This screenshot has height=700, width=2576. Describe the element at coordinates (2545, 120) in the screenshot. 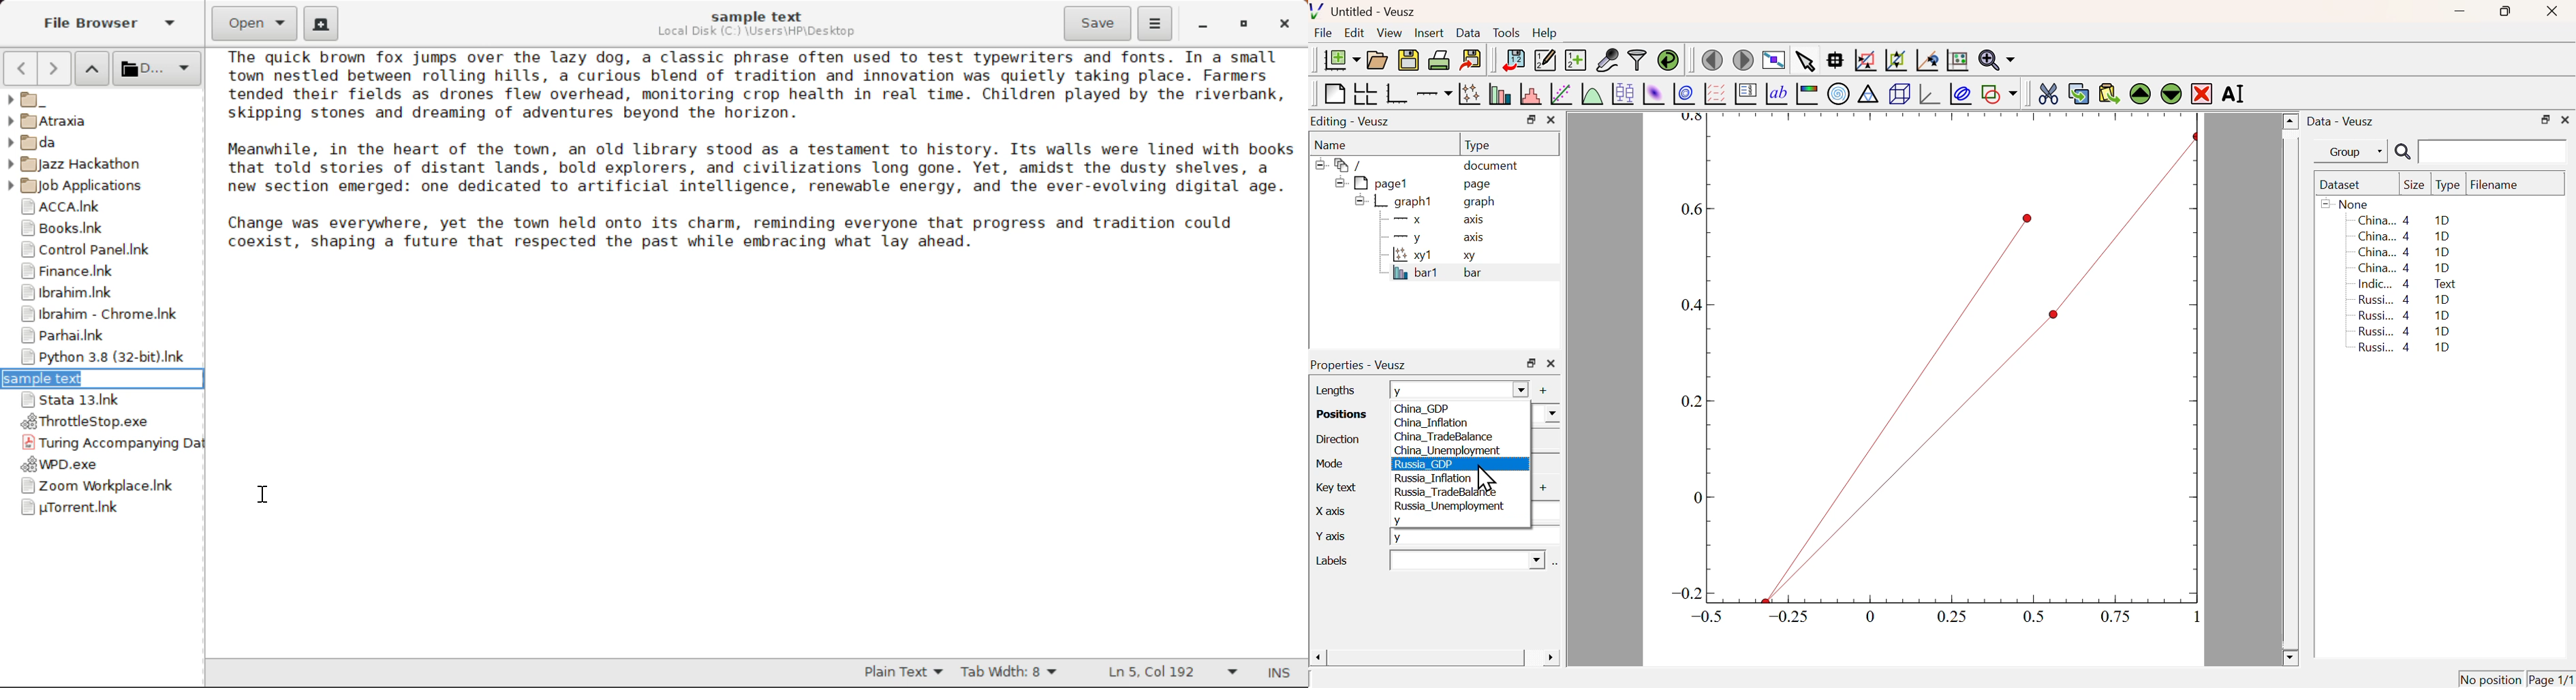

I see `Restore Down` at that location.